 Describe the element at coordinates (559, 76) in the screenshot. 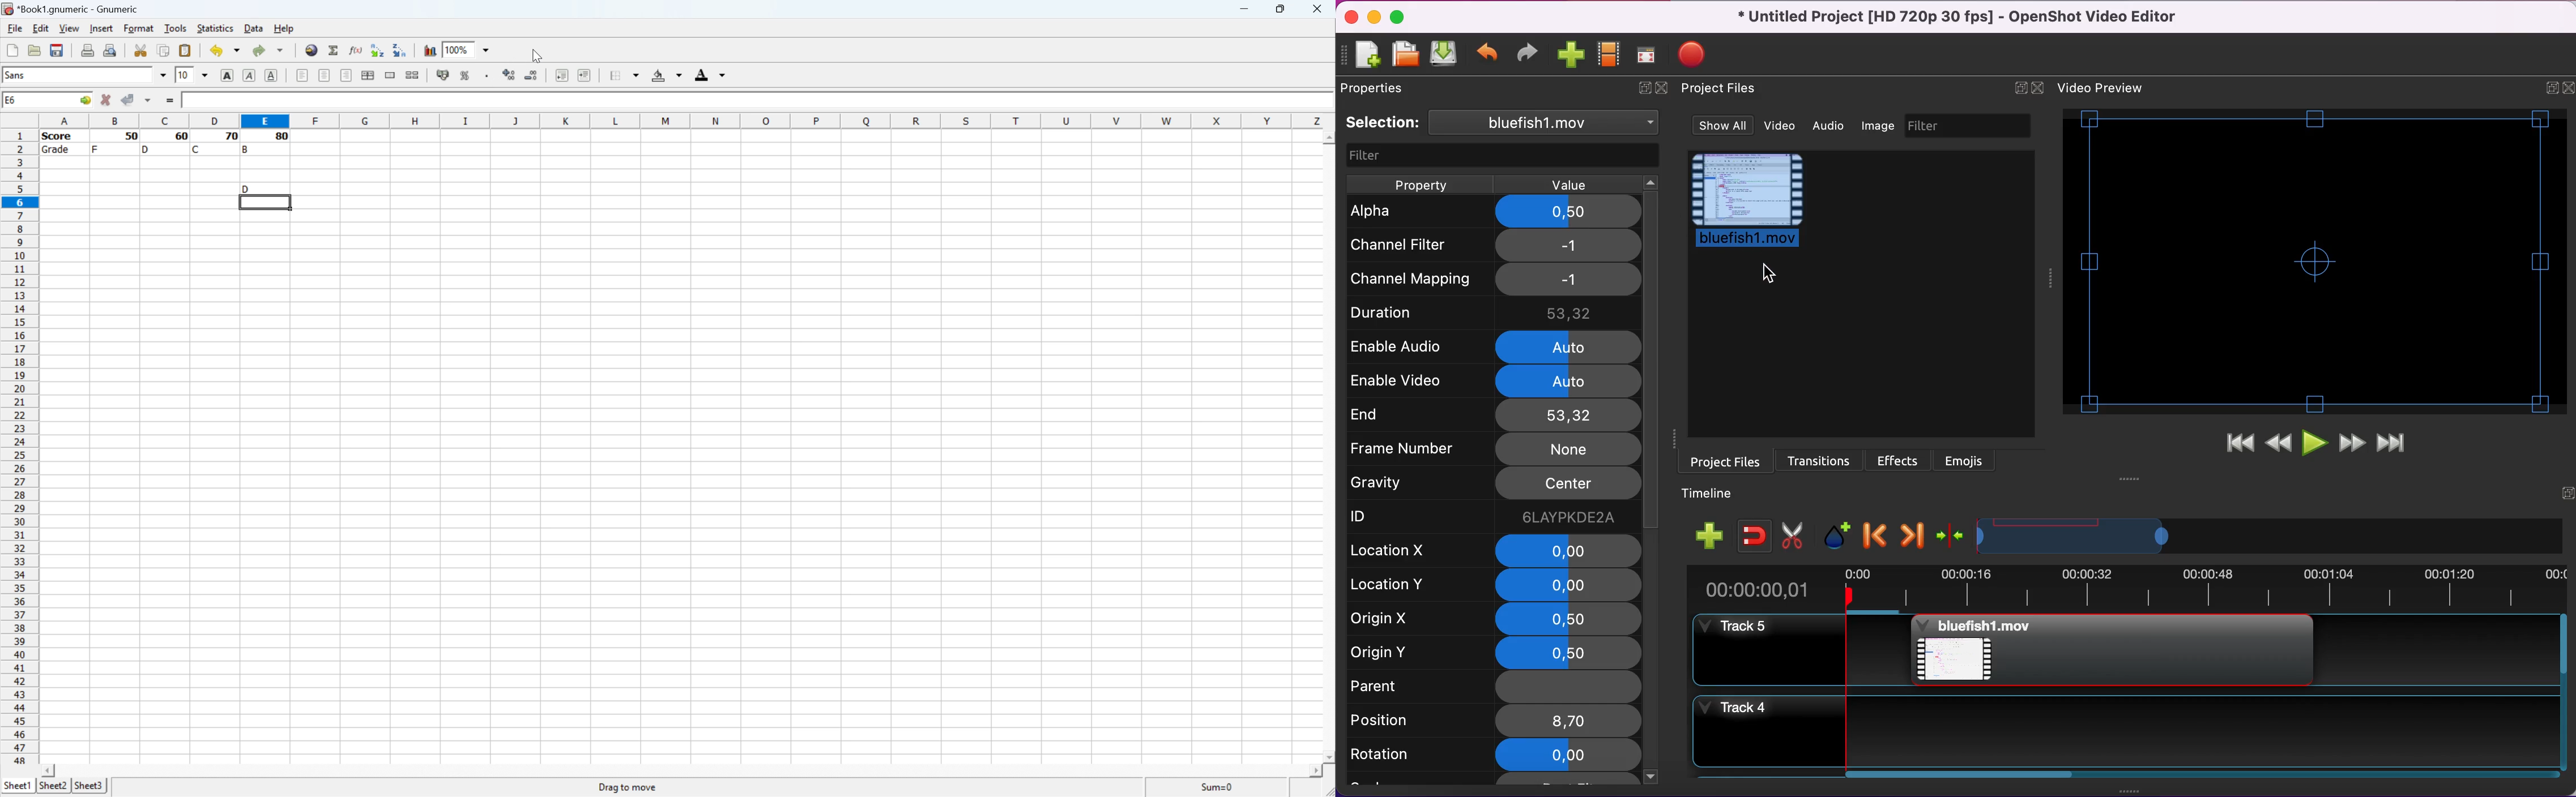

I see `Decrease indent, and align contents to the left` at that location.